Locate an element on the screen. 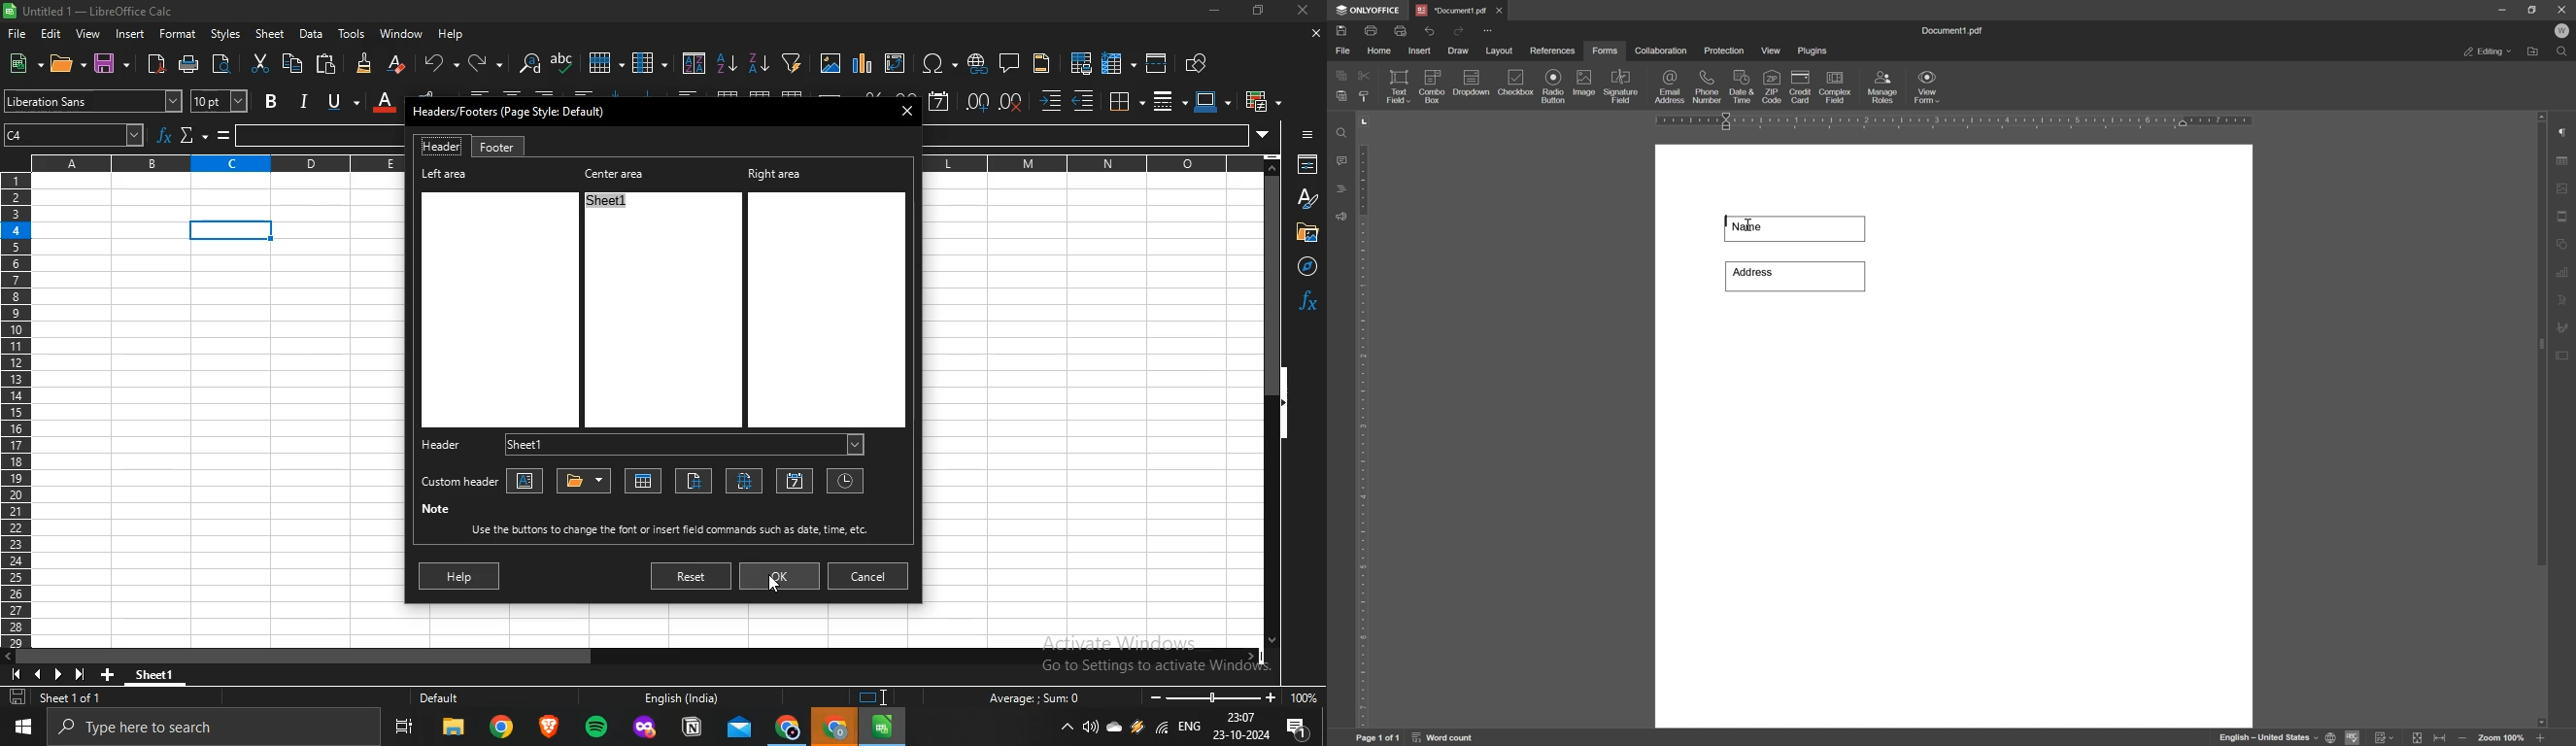 This screenshot has width=2576, height=756. clone formatting is located at coordinates (363, 64).